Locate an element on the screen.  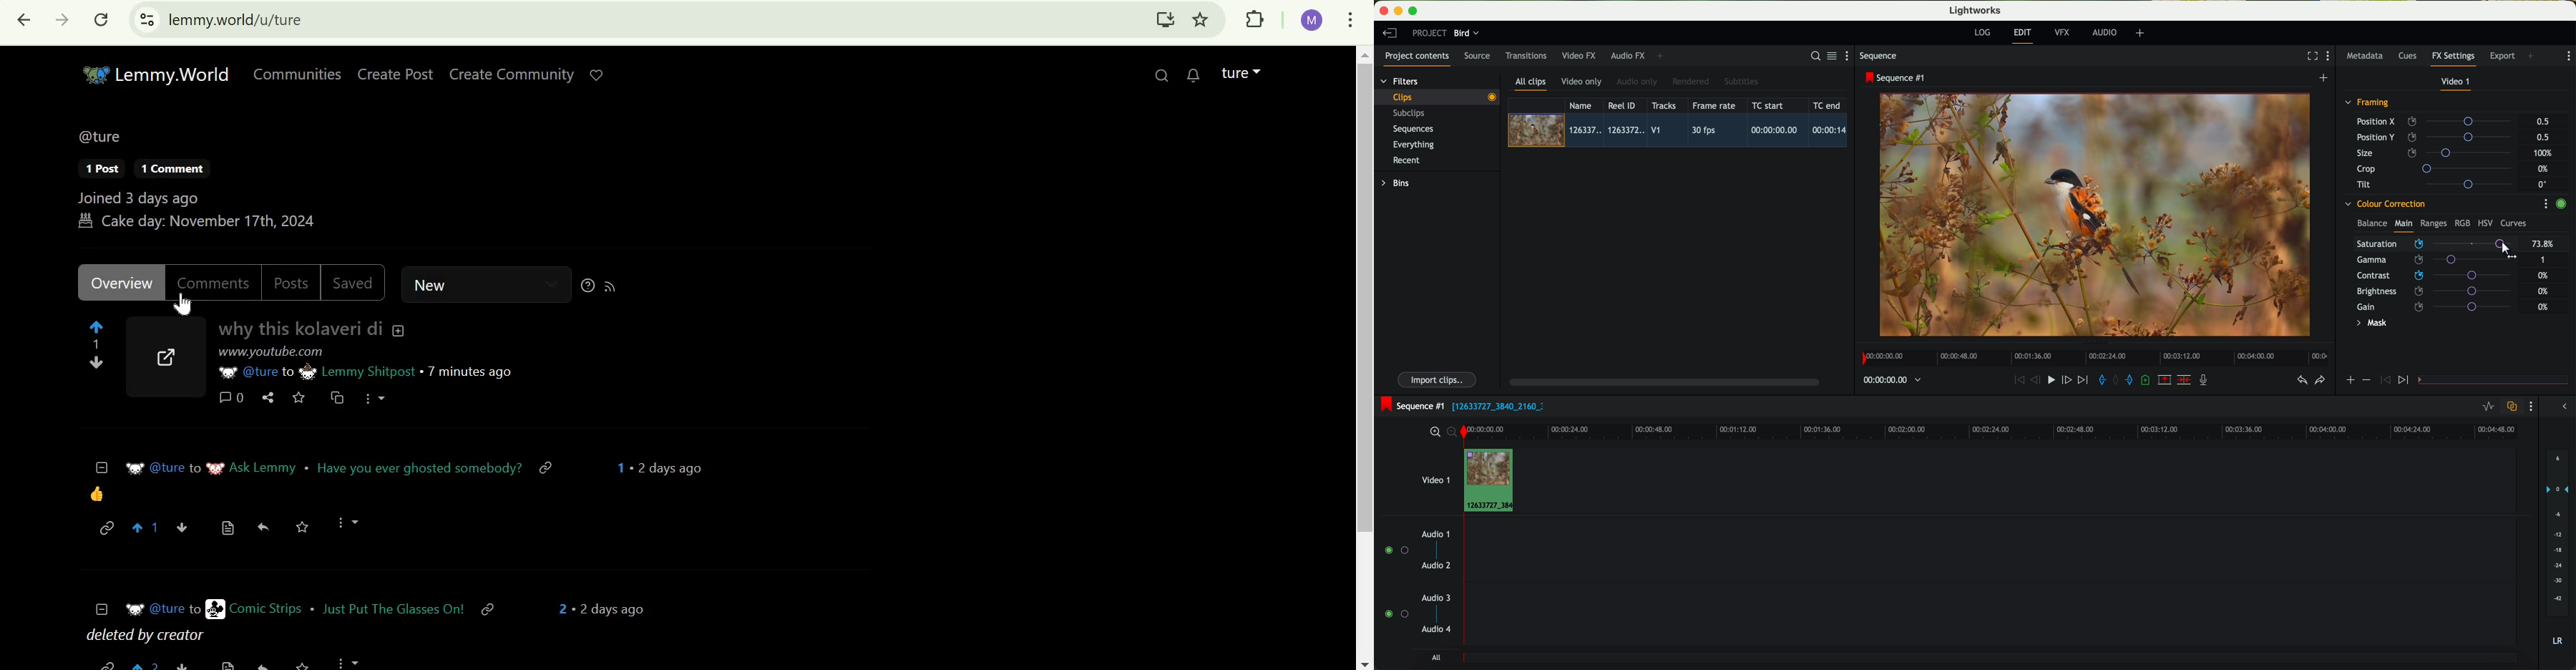
clear marks is located at coordinates (2116, 380).